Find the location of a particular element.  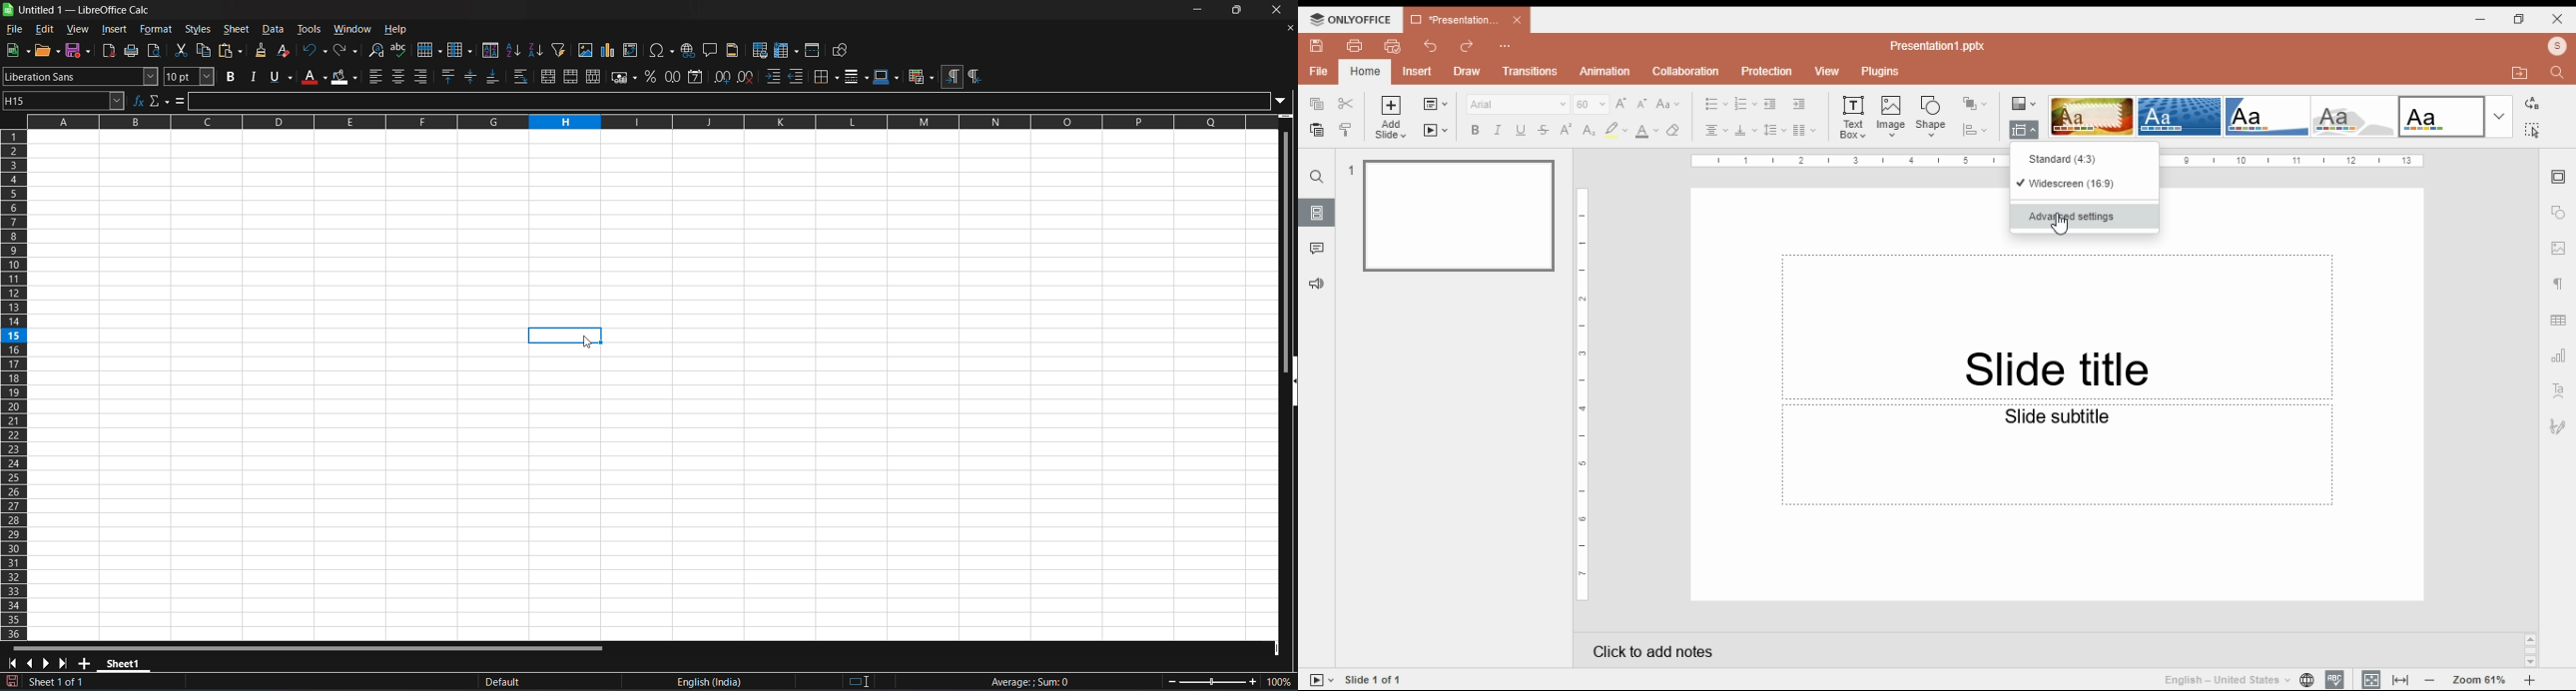

warp text is located at coordinates (522, 77).